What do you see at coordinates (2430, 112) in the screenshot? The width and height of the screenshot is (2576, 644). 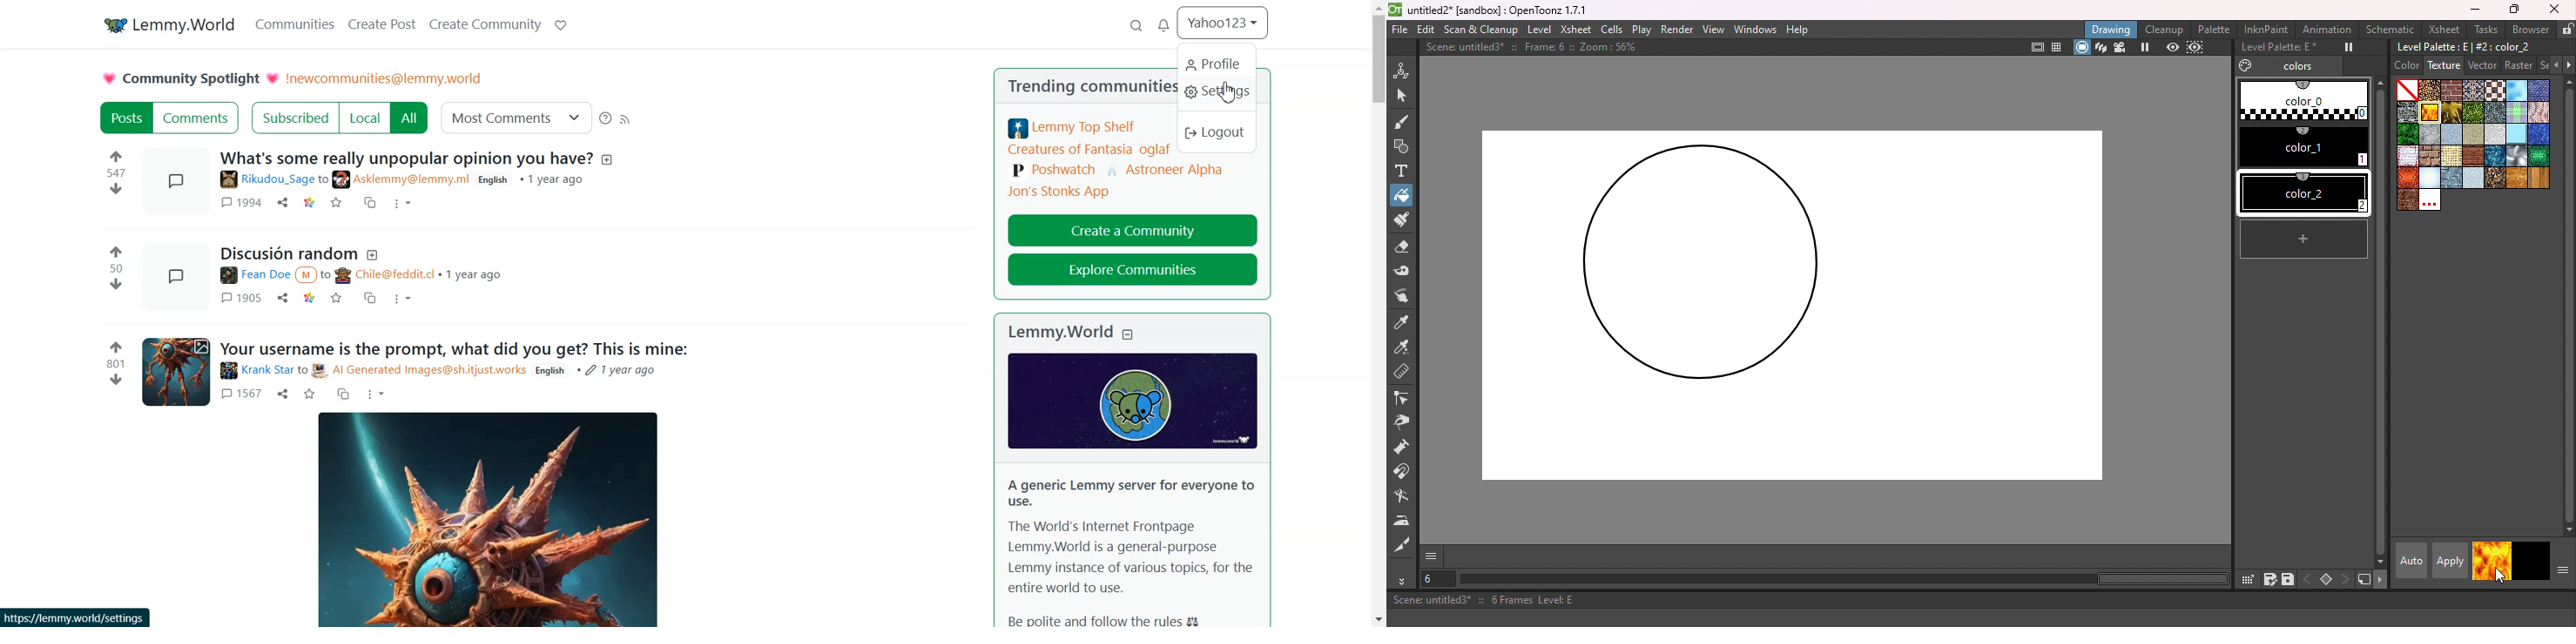 I see `flame.bmp` at bounding box center [2430, 112].